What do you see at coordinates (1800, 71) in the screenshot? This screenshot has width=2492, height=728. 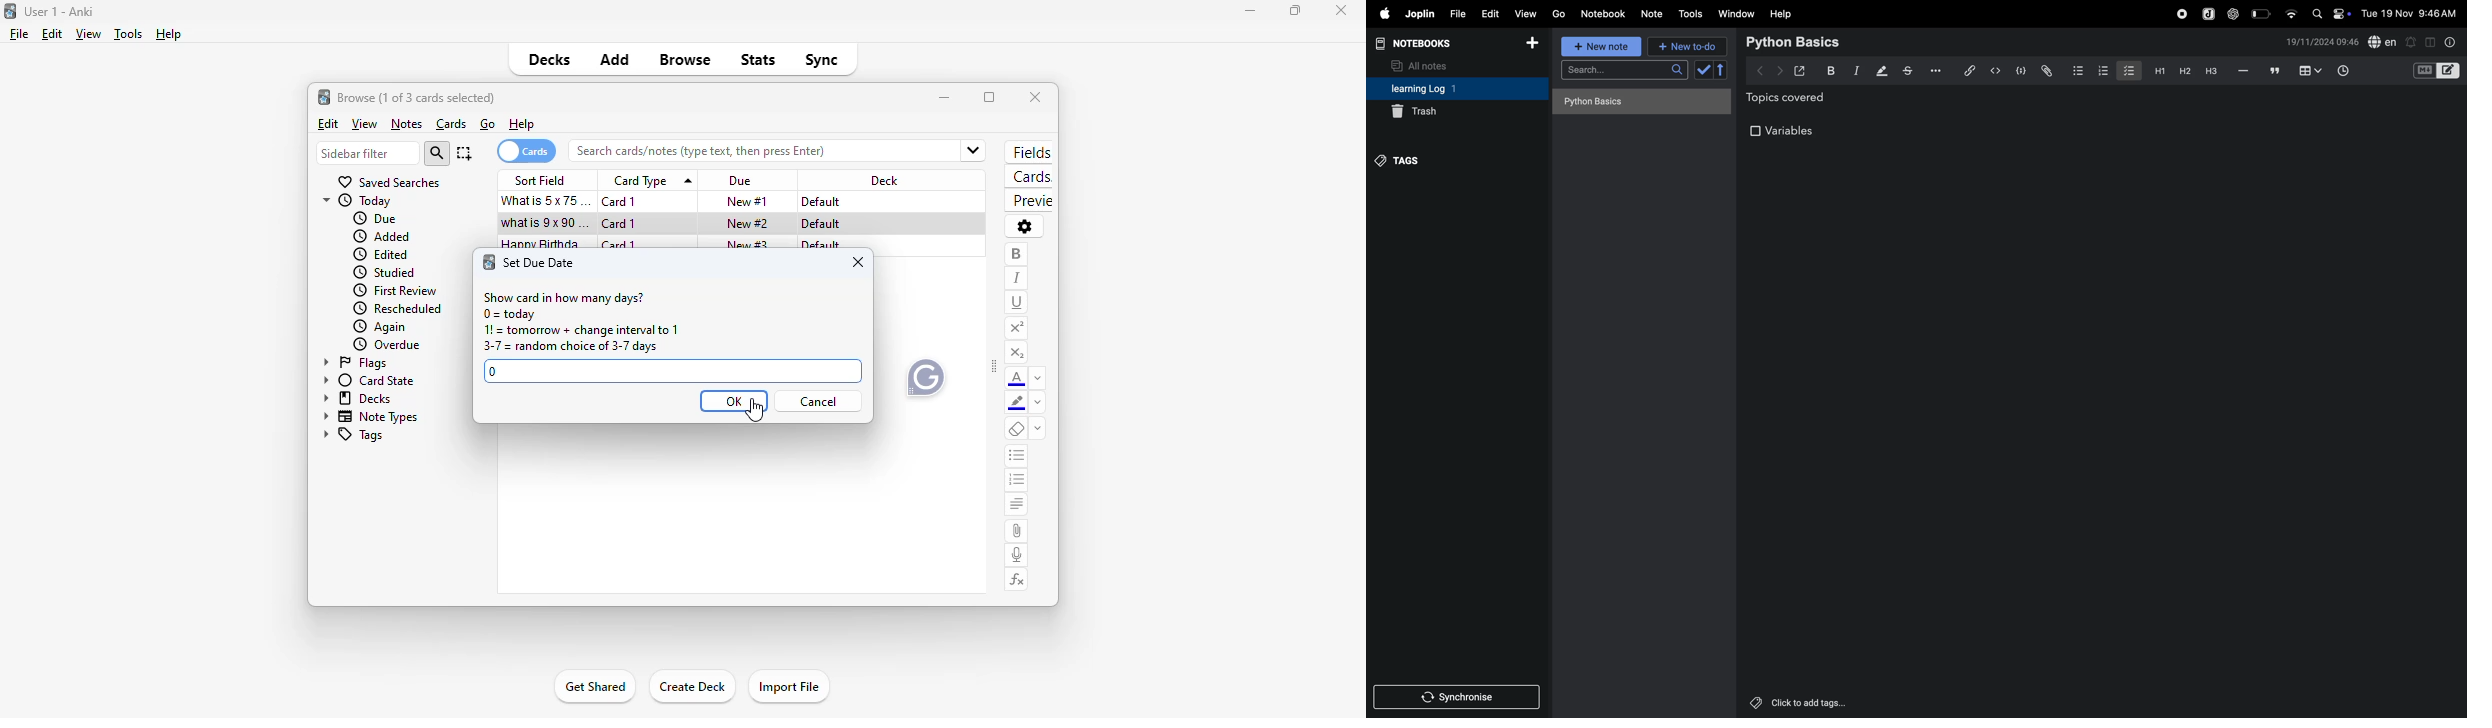 I see `open` at bounding box center [1800, 71].